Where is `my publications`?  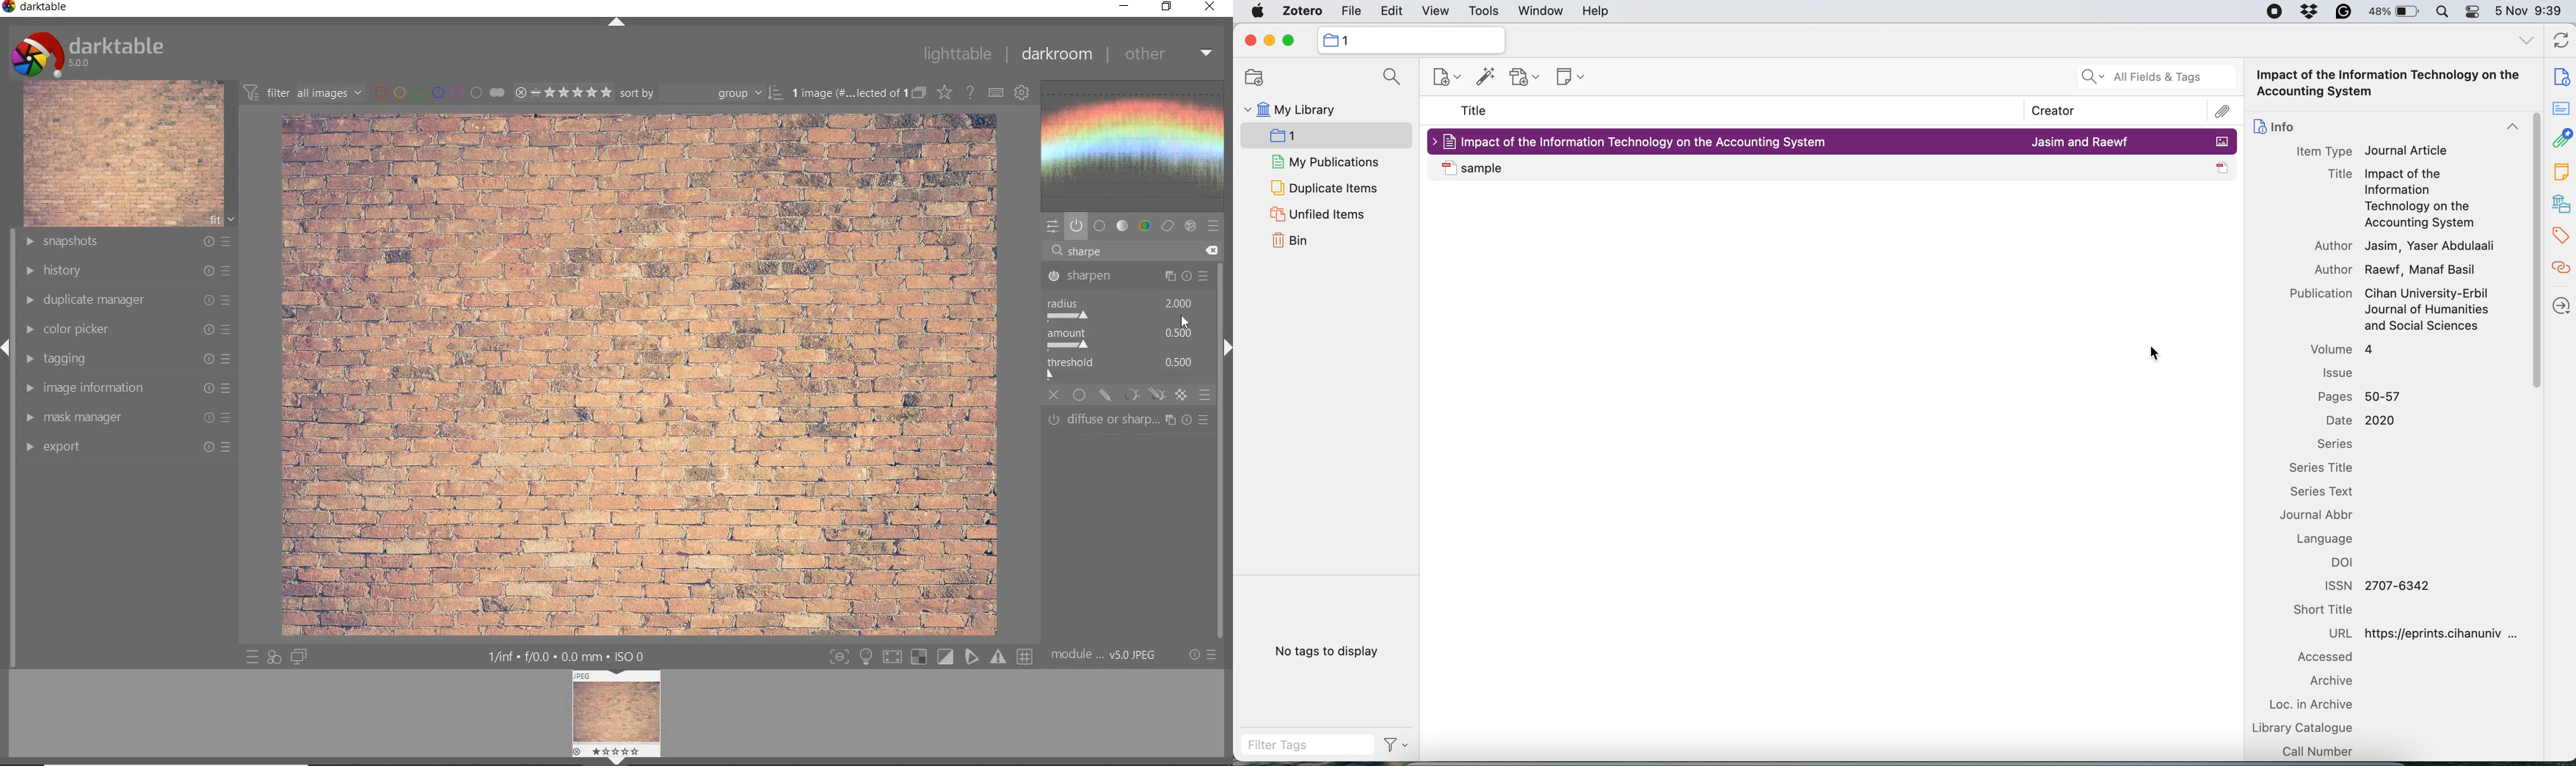 my publications is located at coordinates (1329, 162).